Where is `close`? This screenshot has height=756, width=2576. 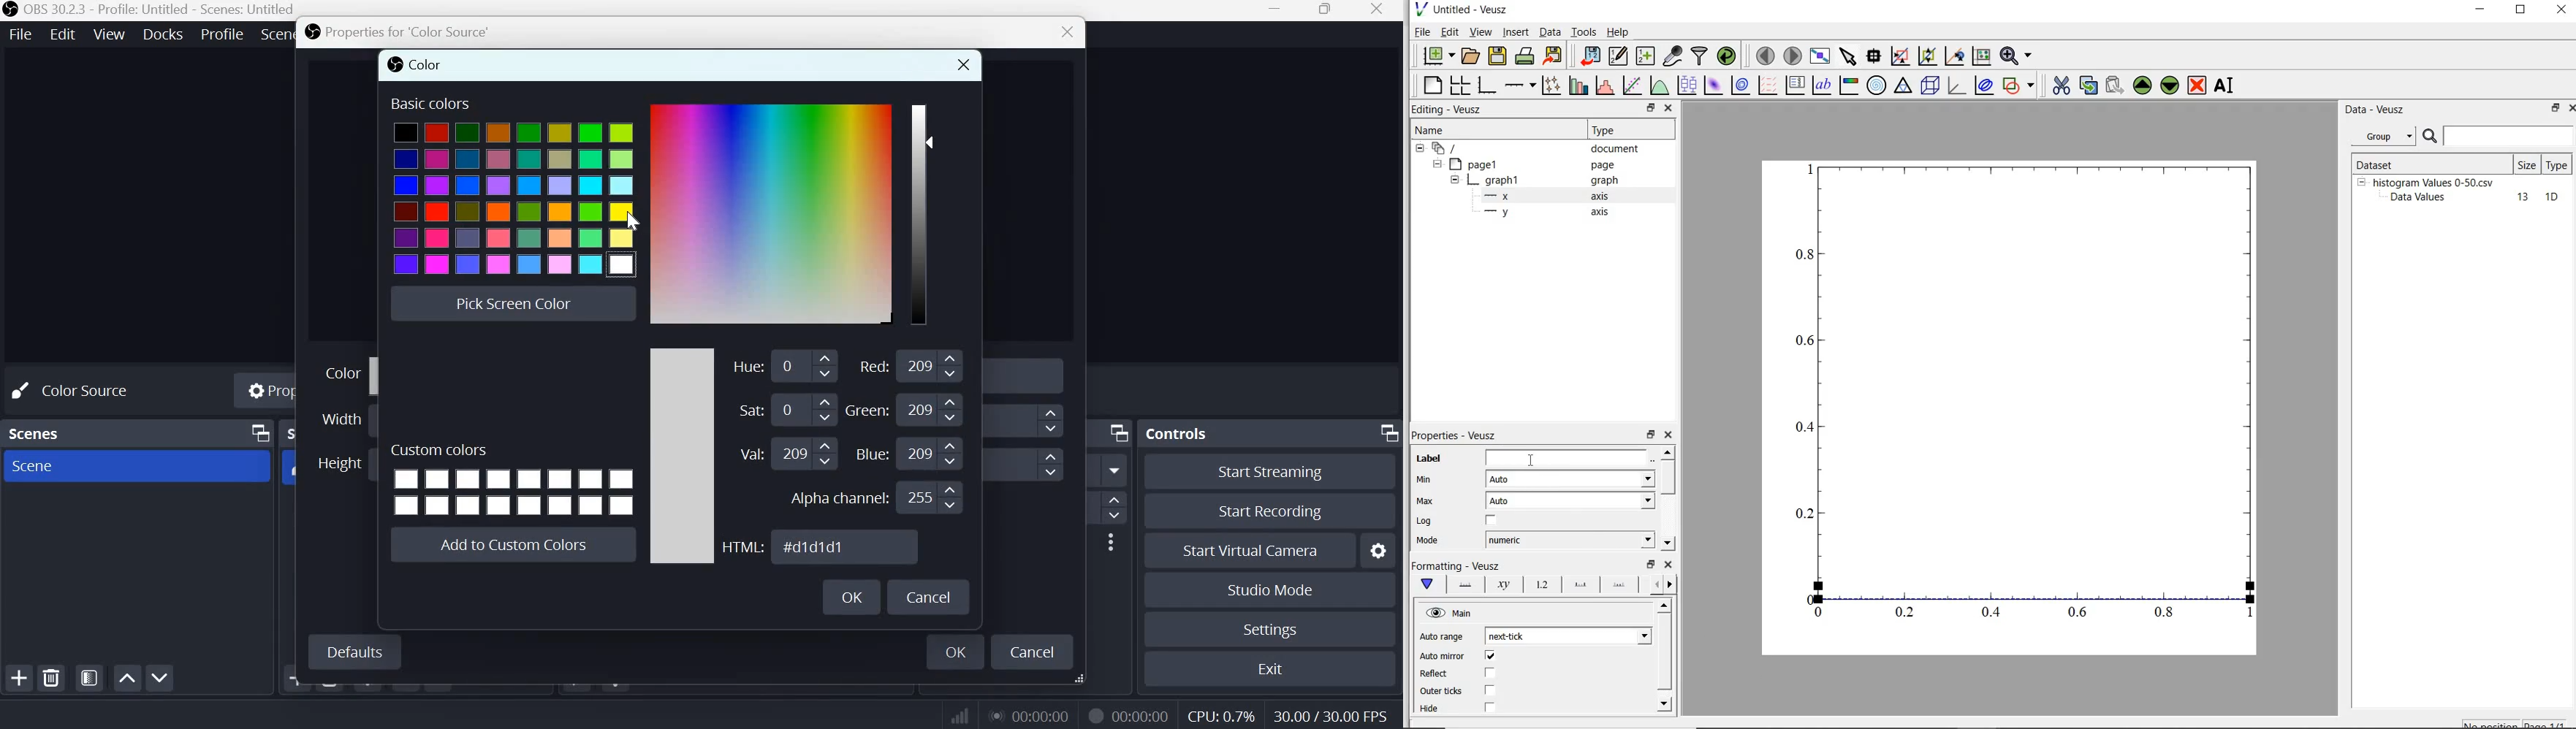 close is located at coordinates (1064, 31).